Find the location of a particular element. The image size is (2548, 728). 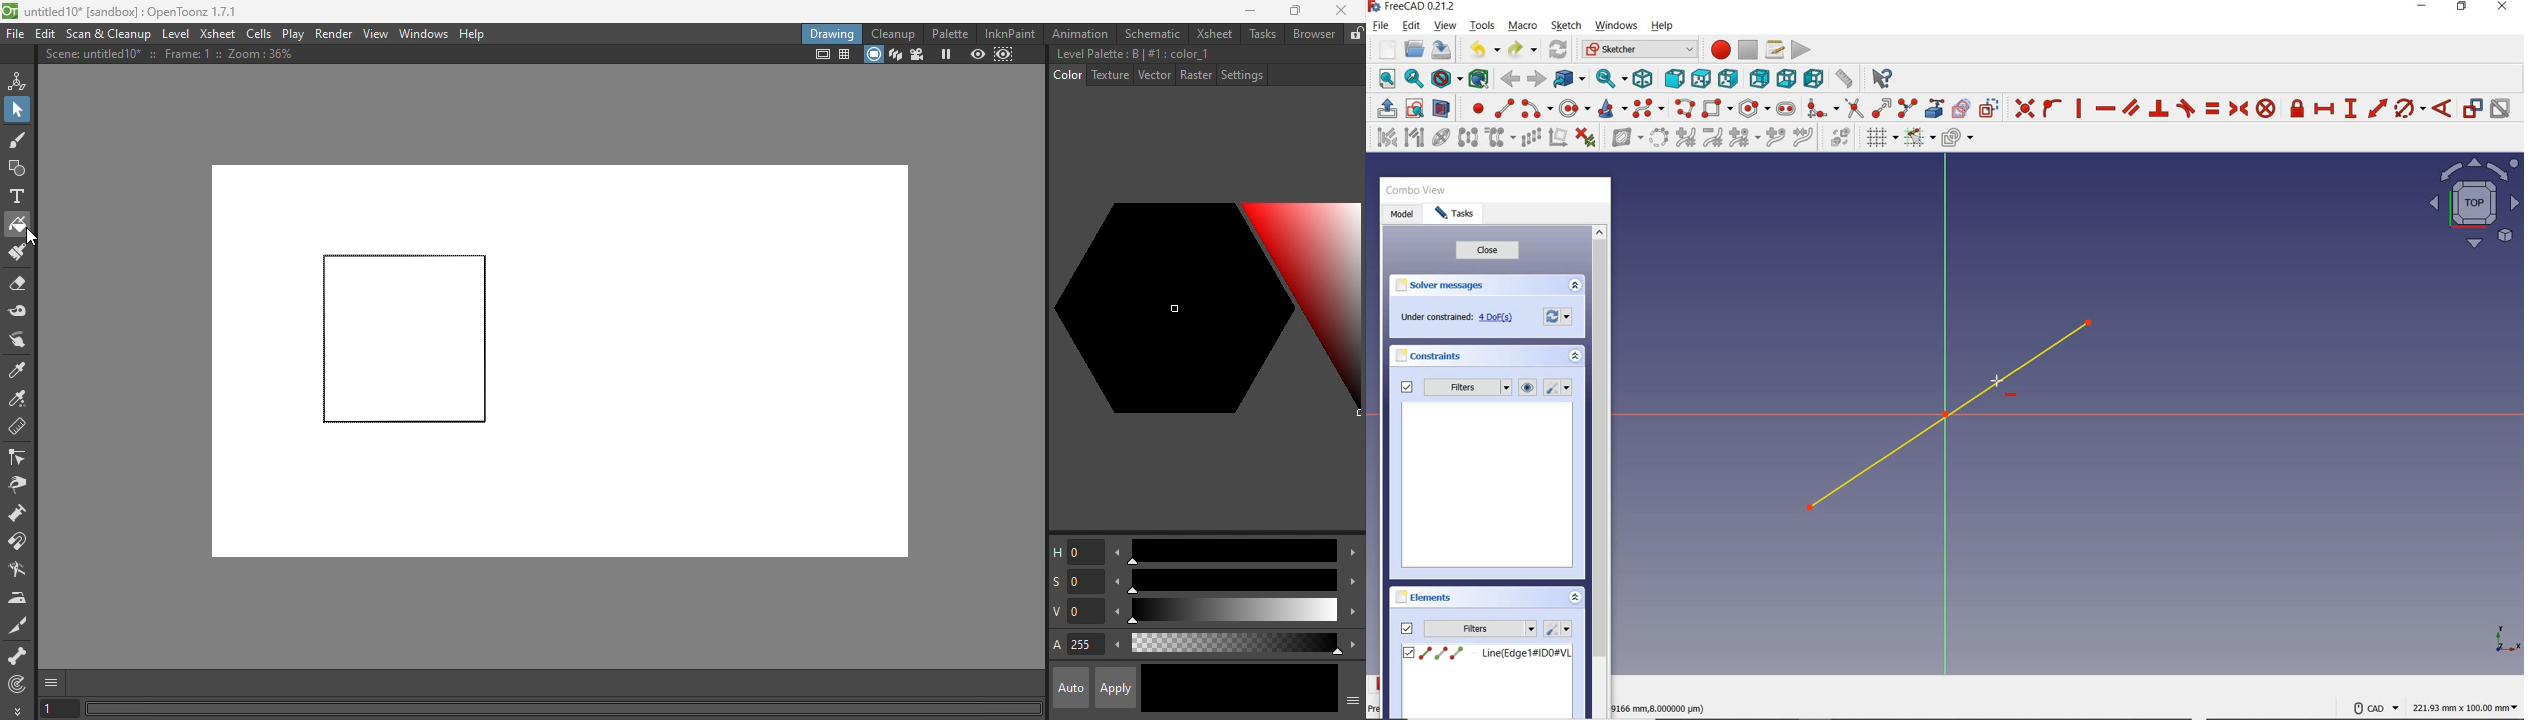

MEASURE DISTANCE is located at coordinates (1847, 79).